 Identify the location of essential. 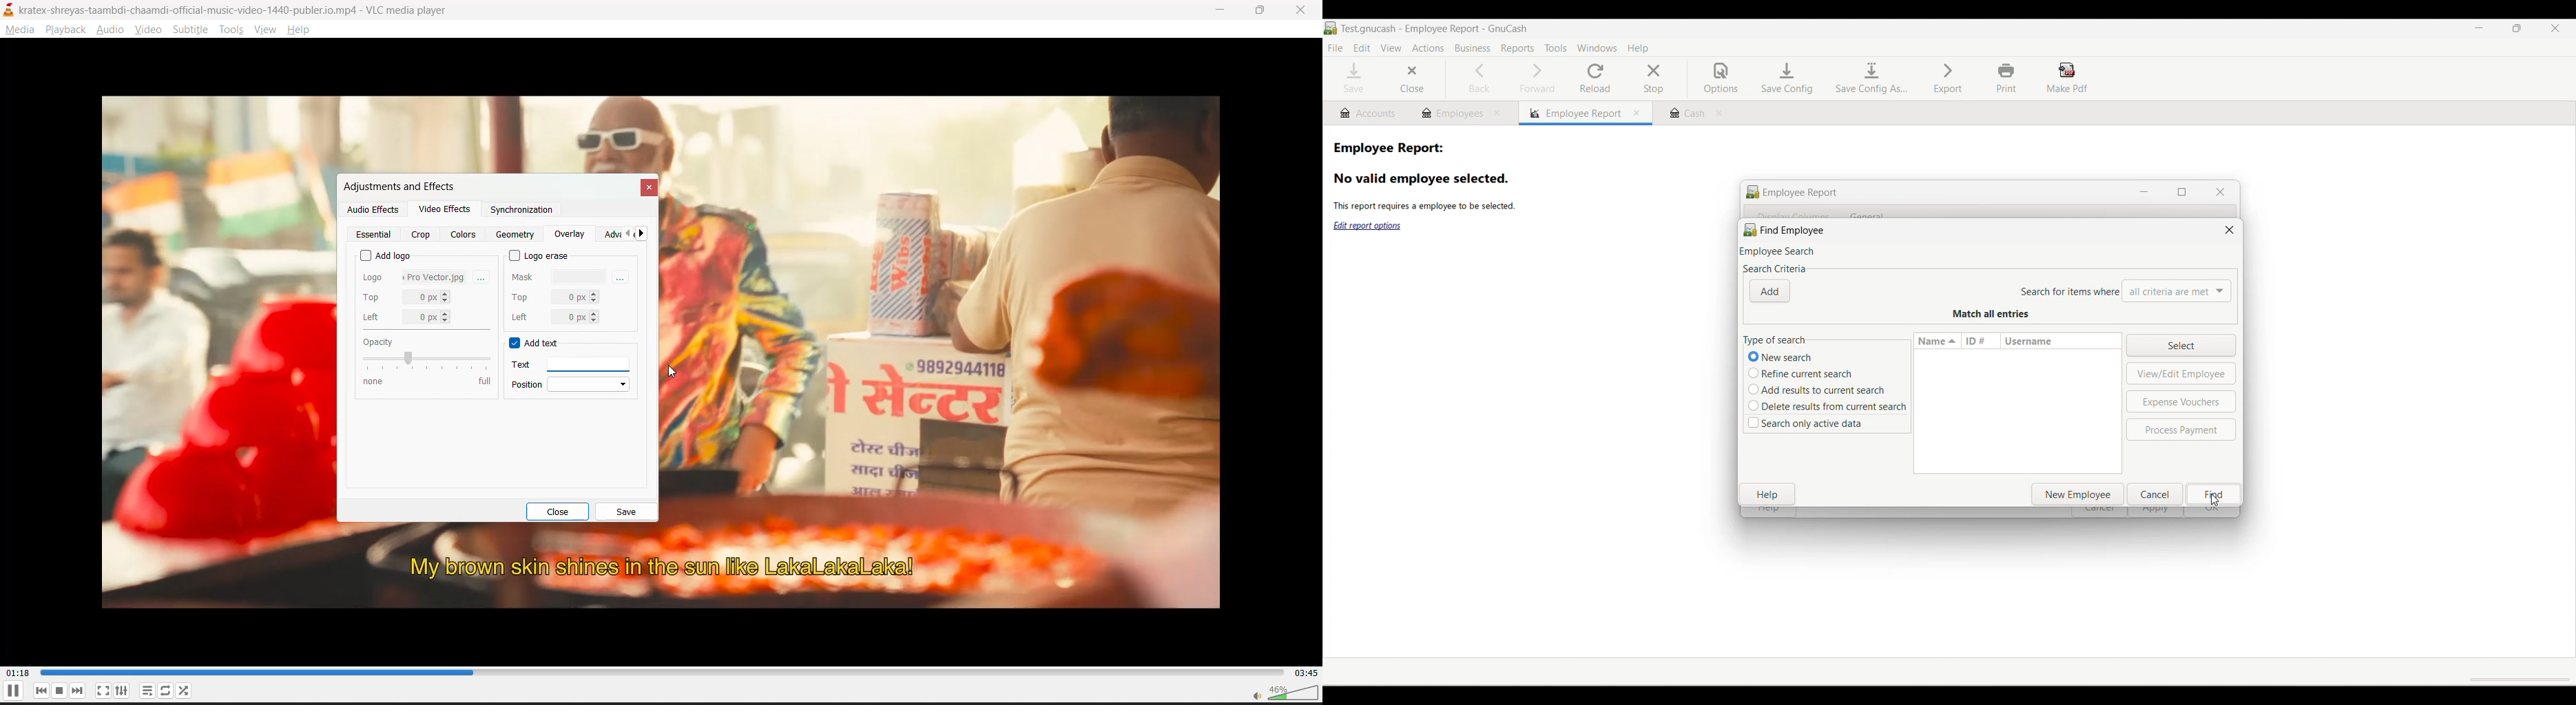
(376, 235).